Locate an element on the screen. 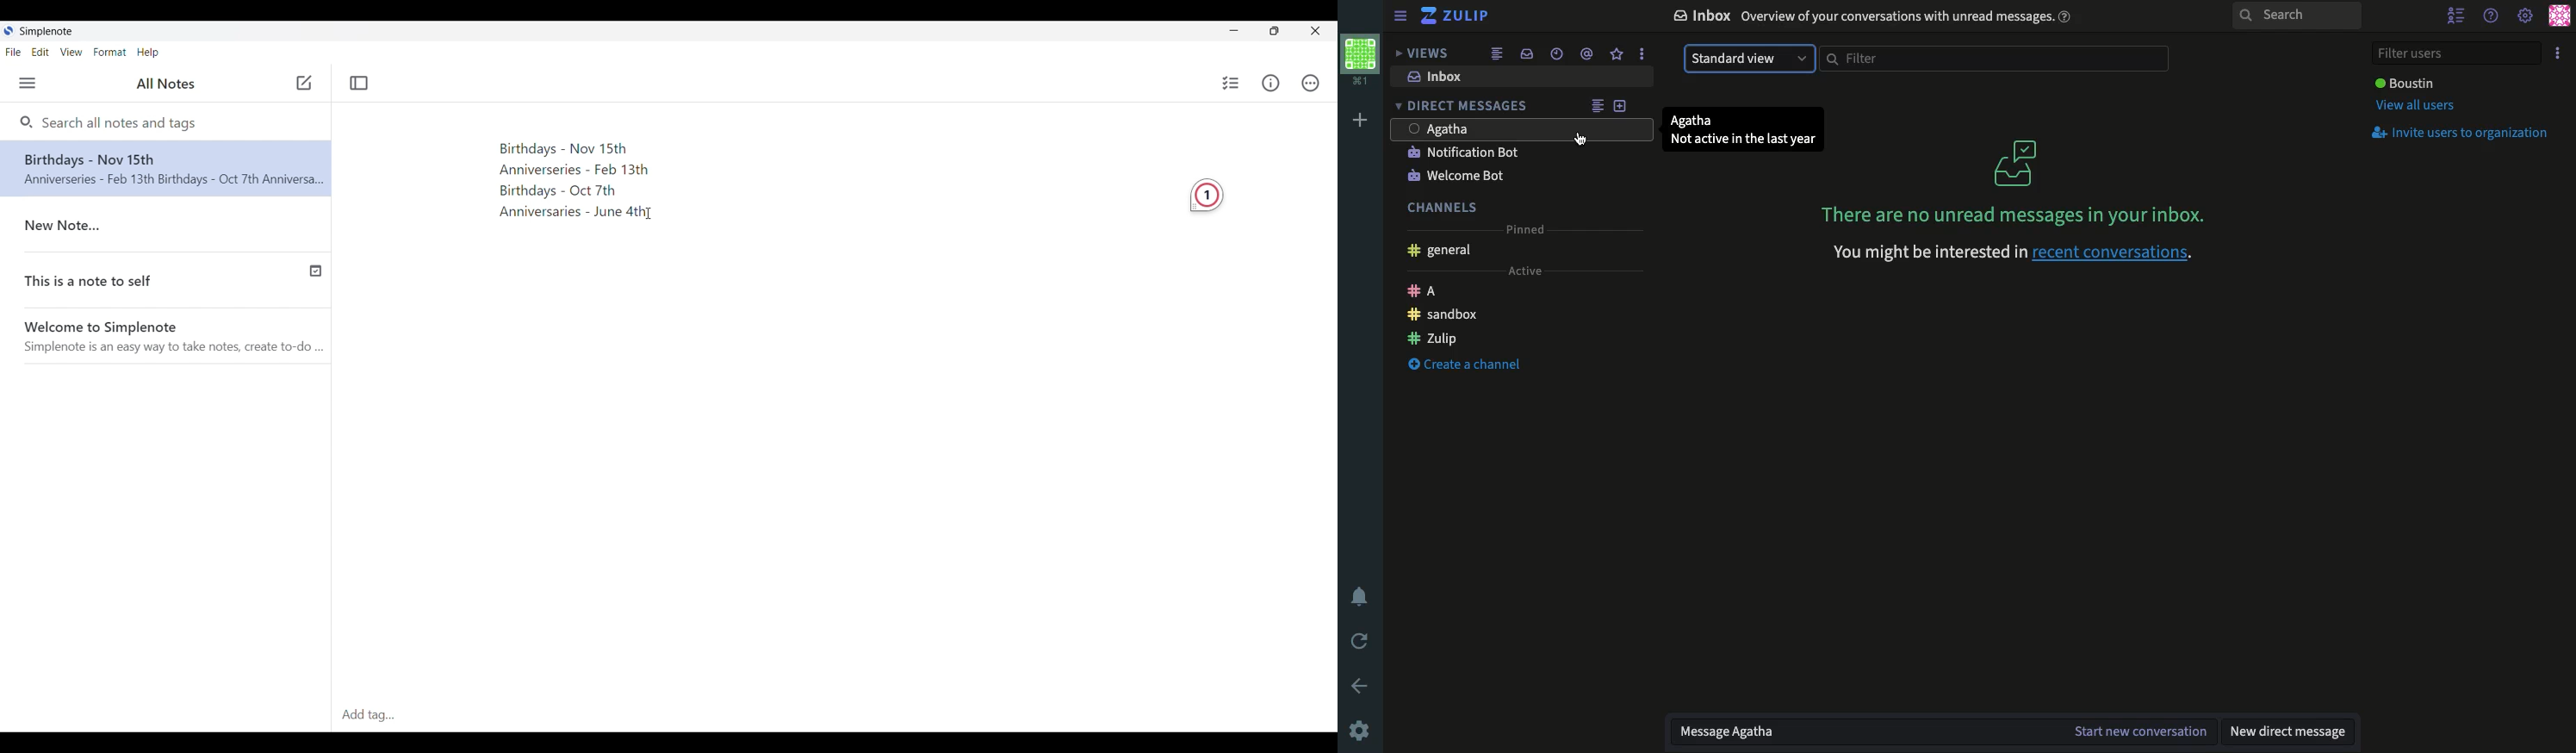  User is located at coordinates (1439, 128).